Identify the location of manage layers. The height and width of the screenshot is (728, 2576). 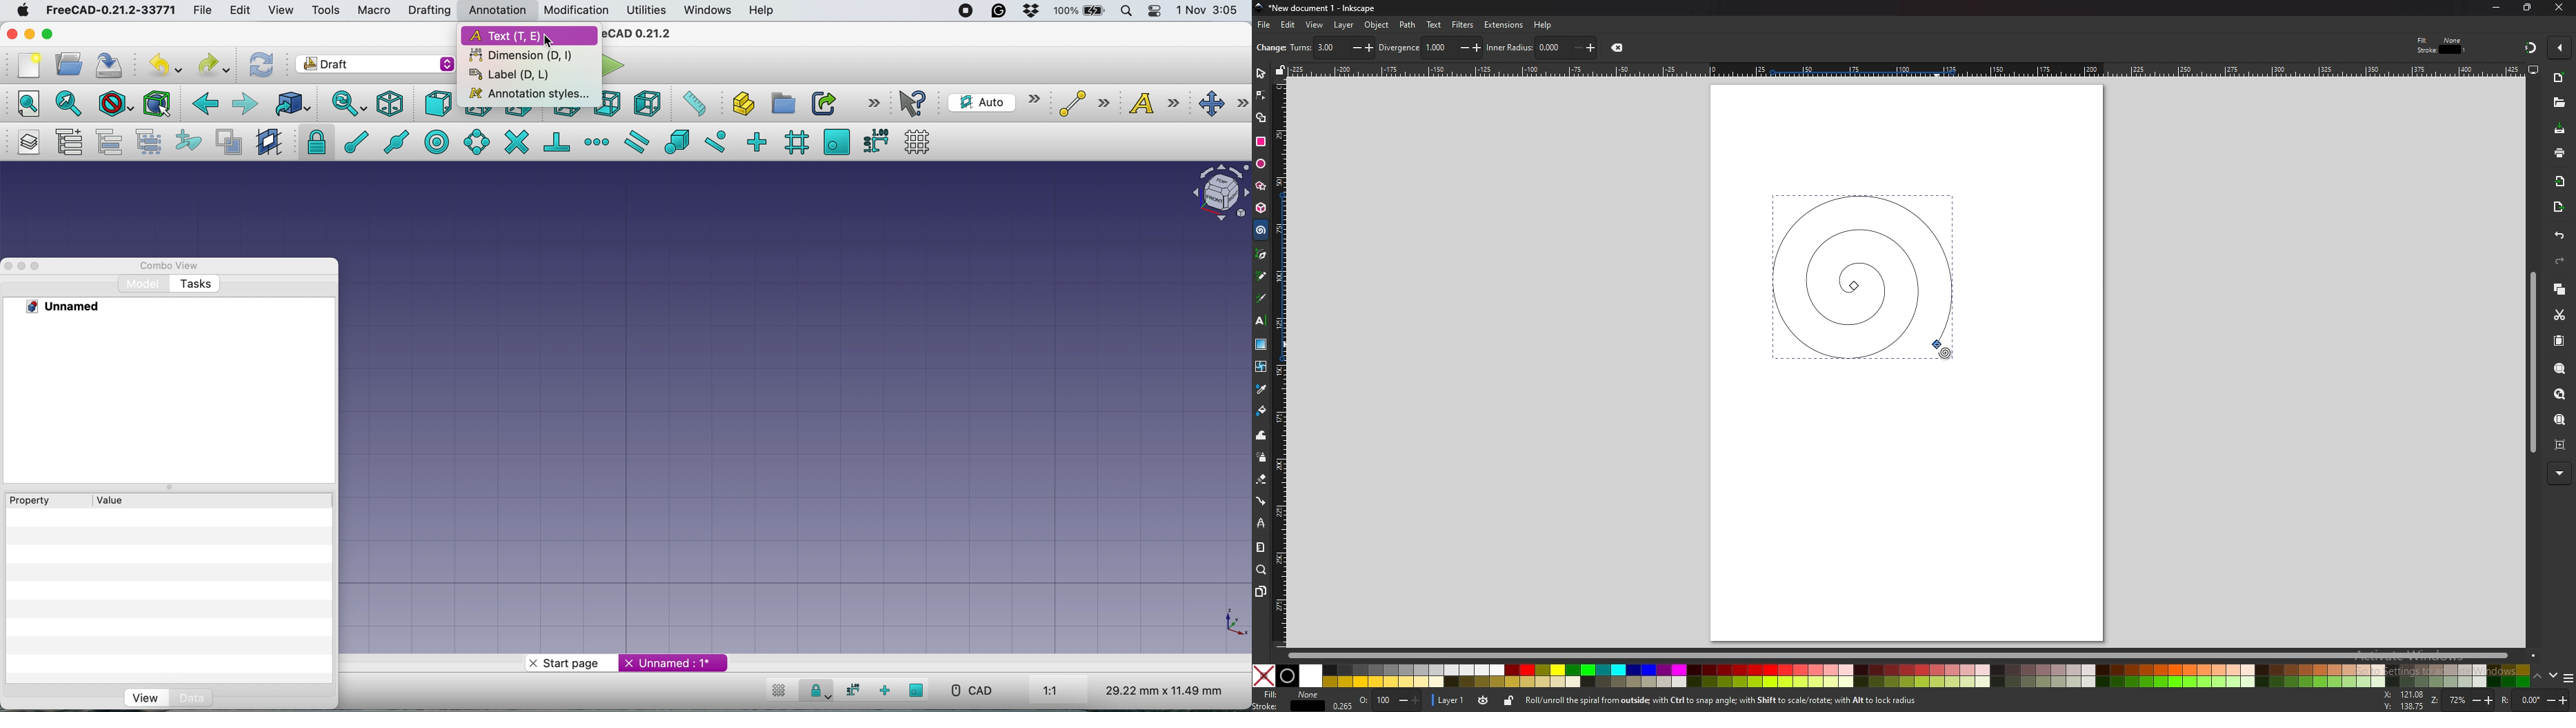
(25, 144).